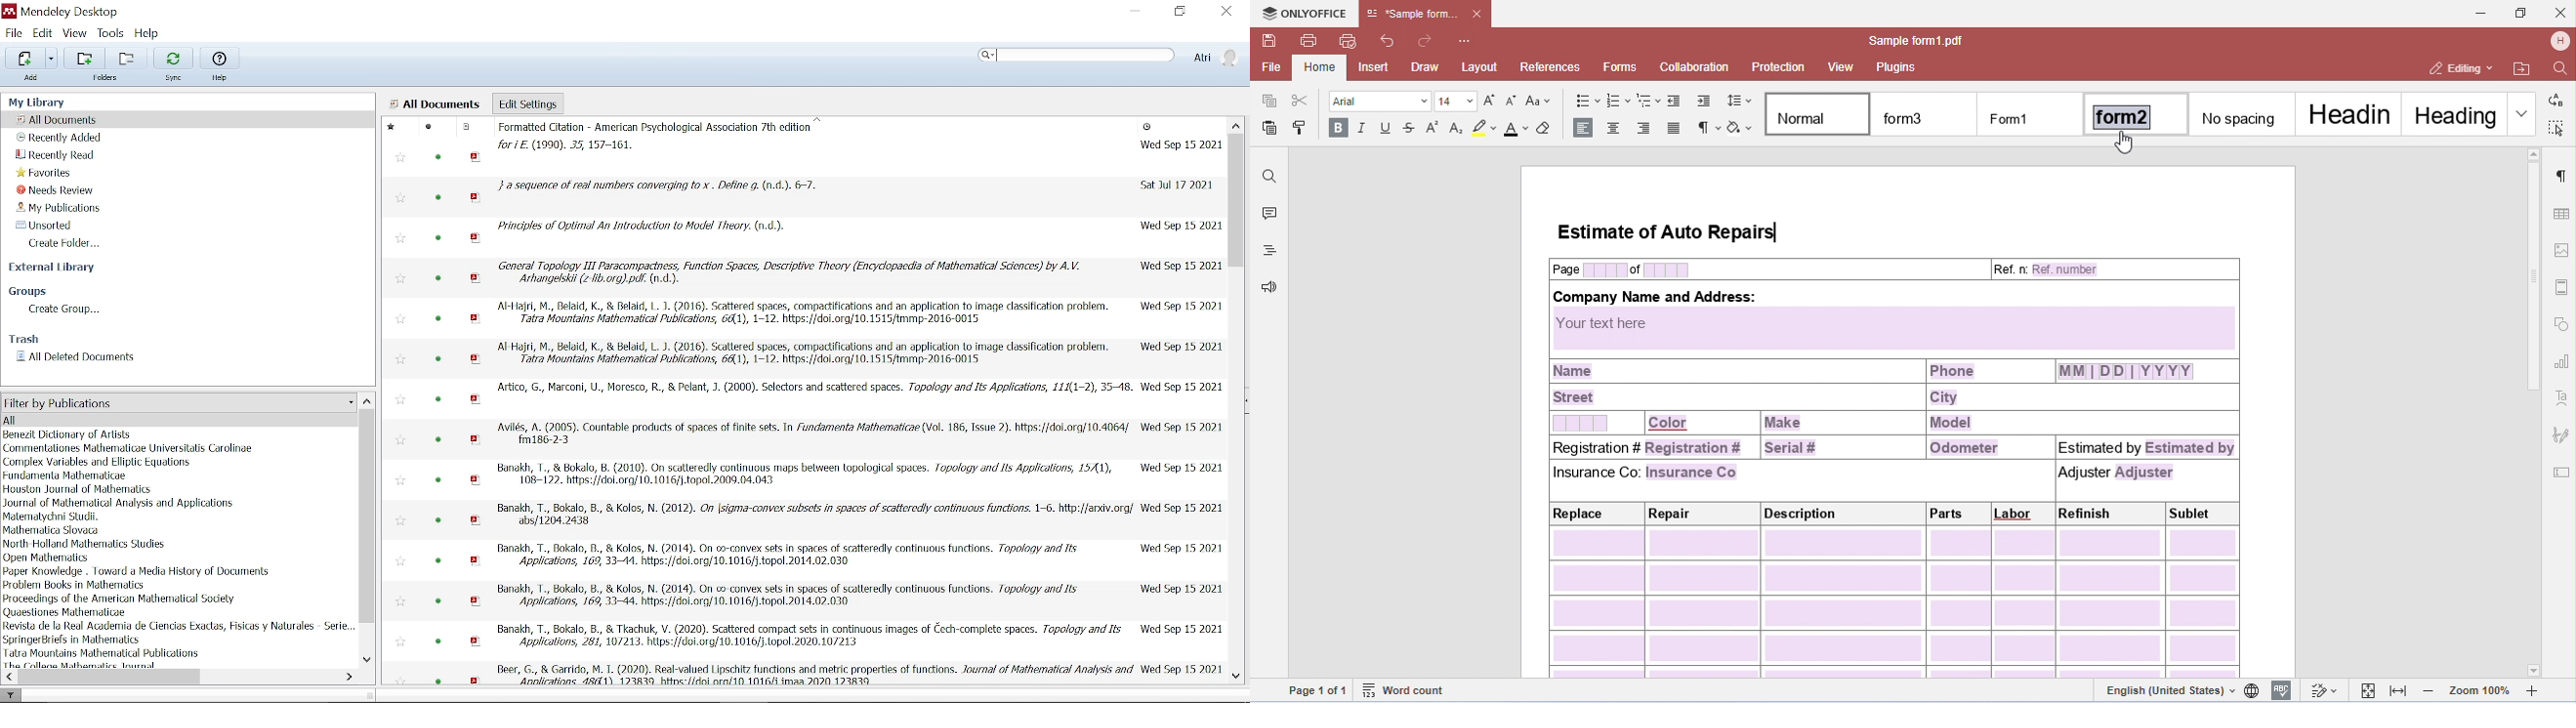  What do you see at coordinates (1181, 387) in the screenshot?
I see `date time` at bounding box center [1181, 387].